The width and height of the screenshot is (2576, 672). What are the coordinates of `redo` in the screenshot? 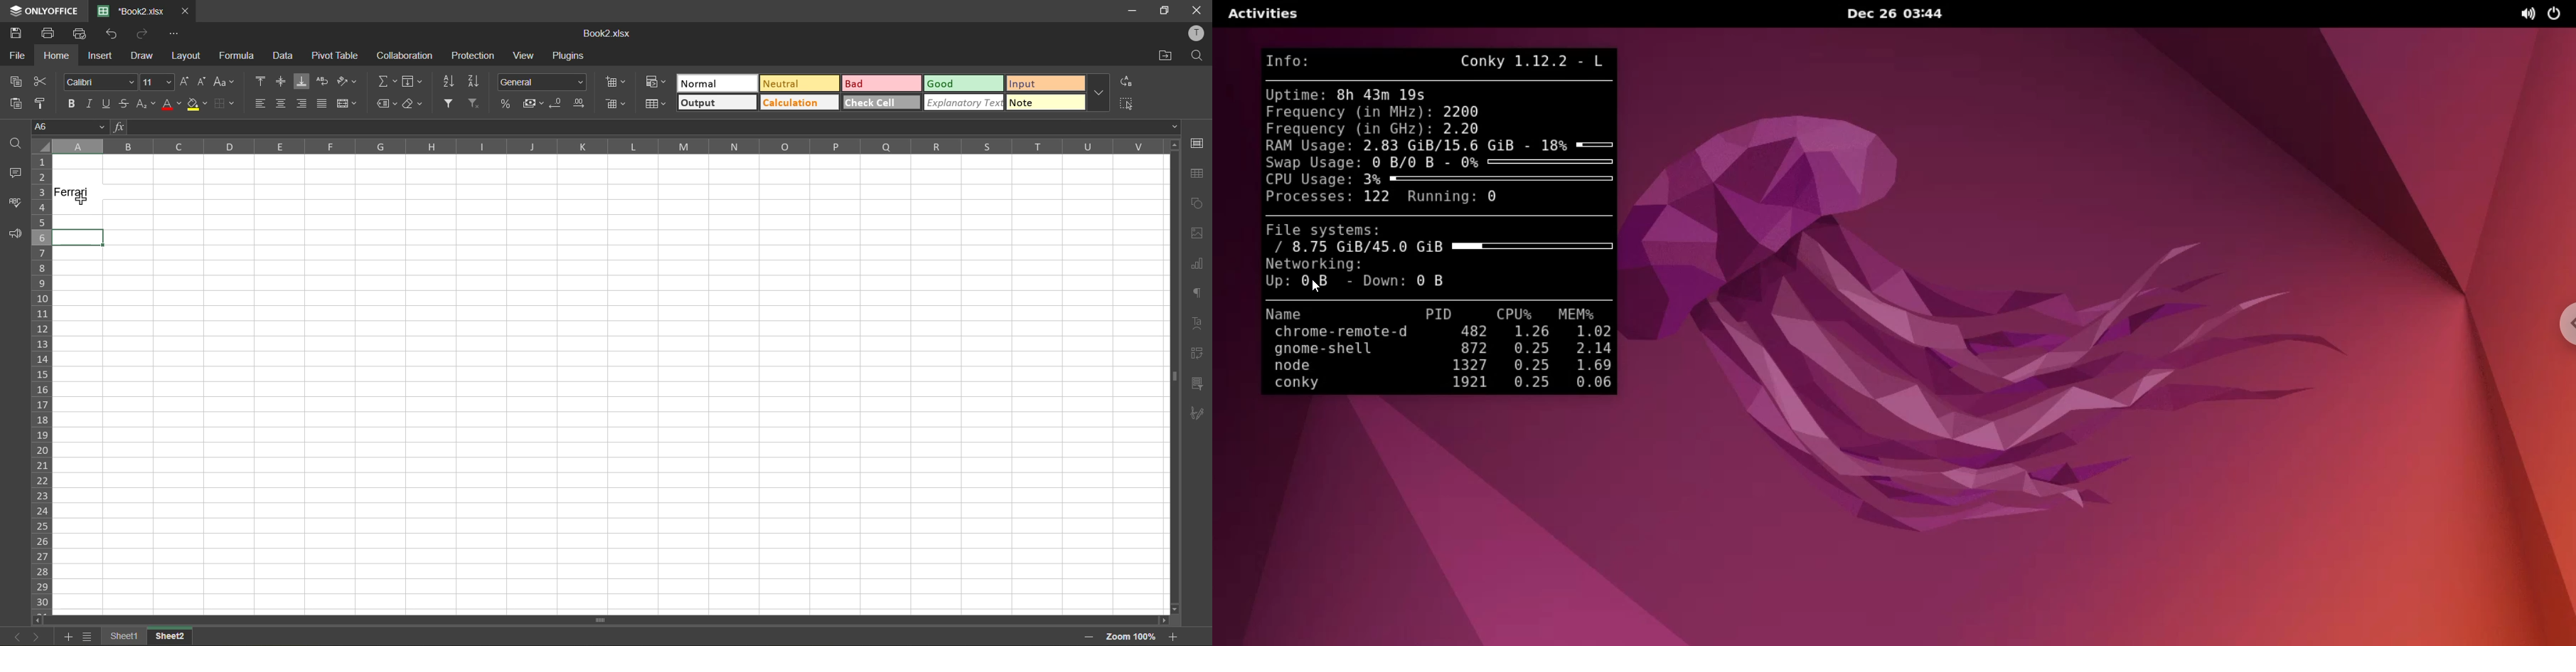 It's located at (143, 35).